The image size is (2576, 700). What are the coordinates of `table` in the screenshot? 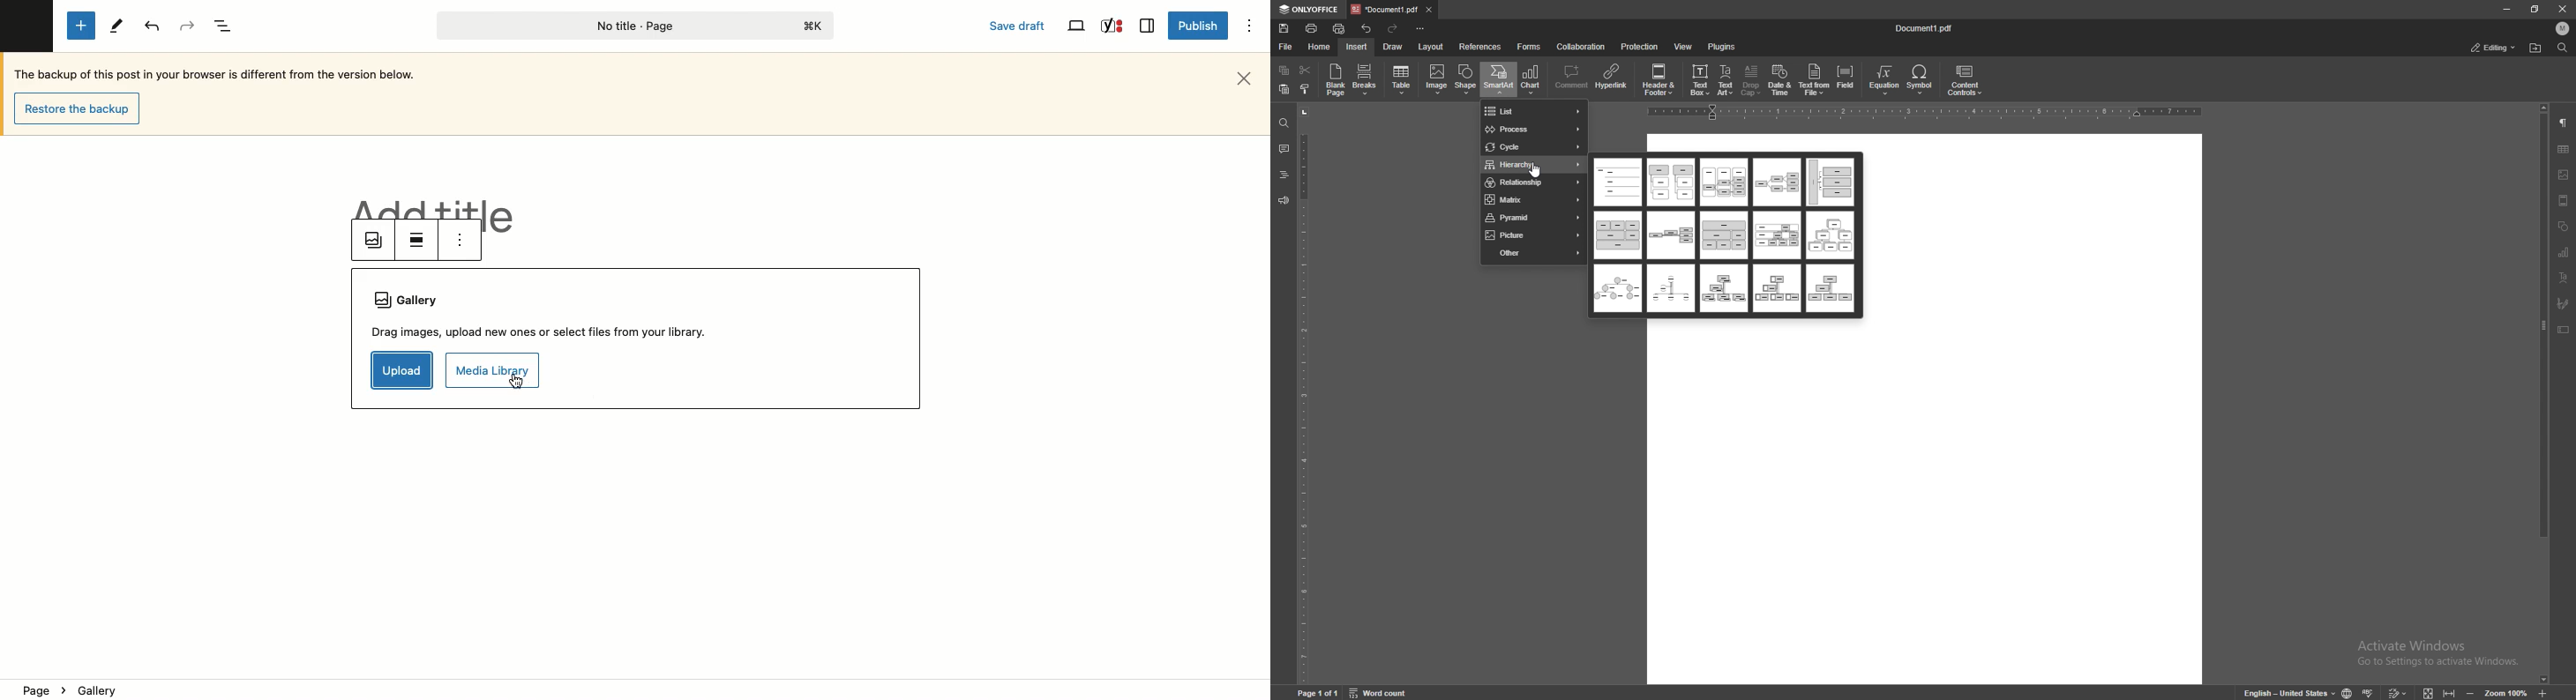 It's located at (2565, 148).